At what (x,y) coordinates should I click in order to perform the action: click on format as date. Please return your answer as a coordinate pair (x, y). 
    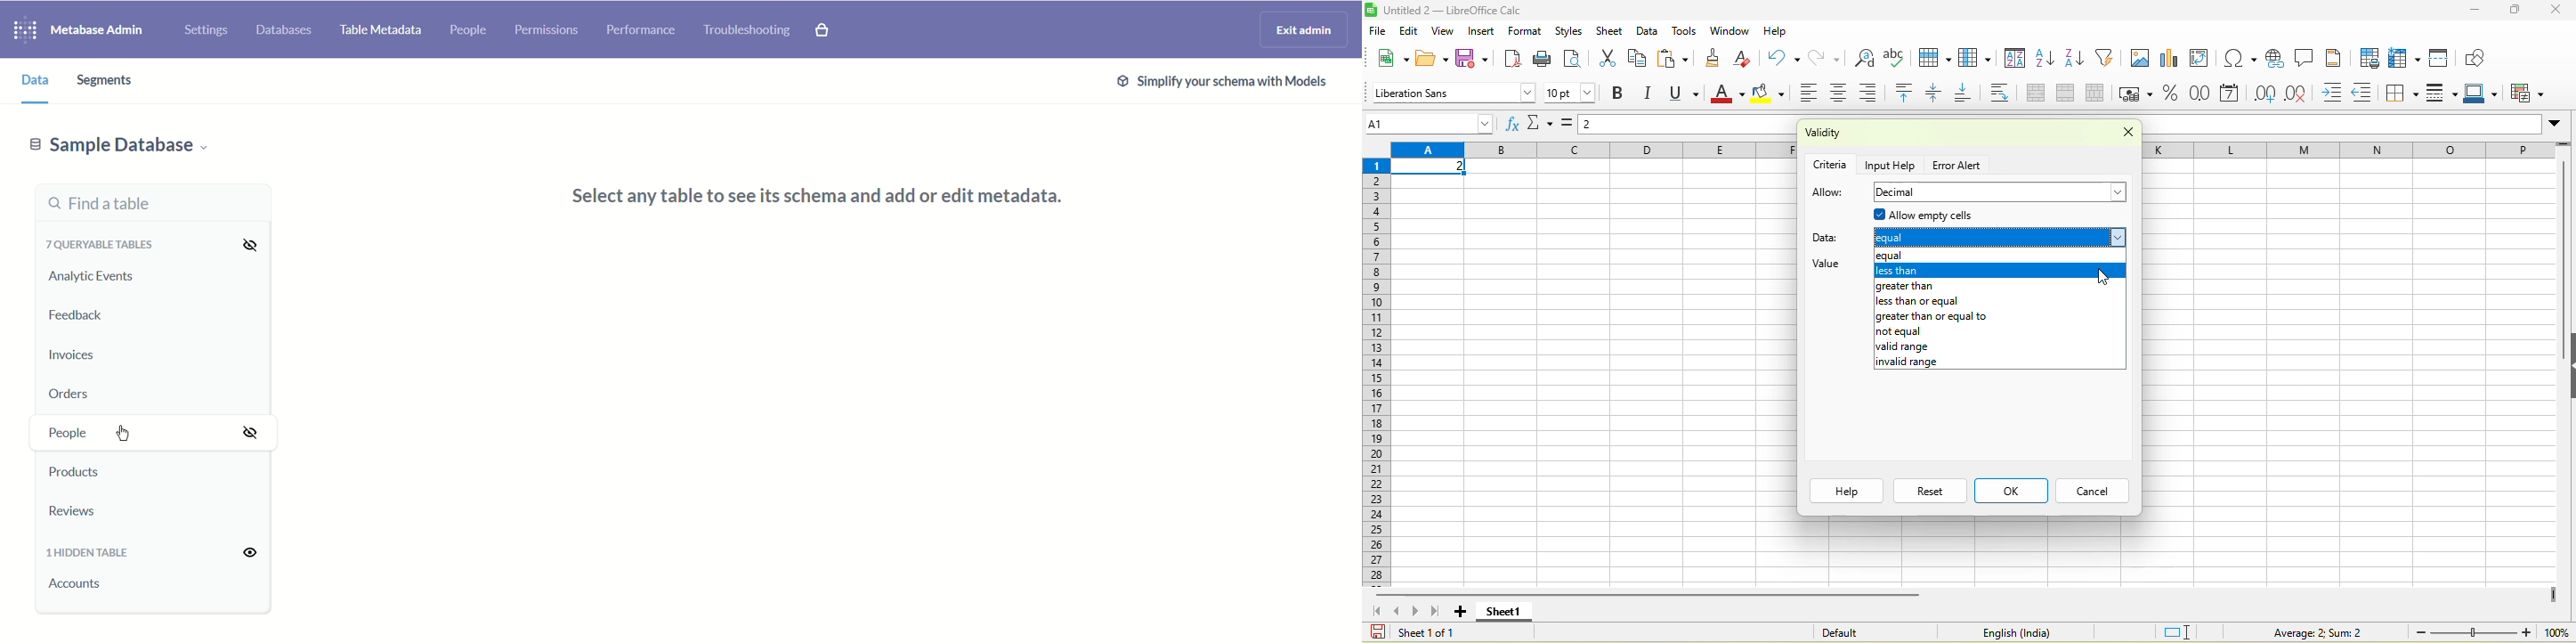
    Looking at the image, I should click on (2231, 94).